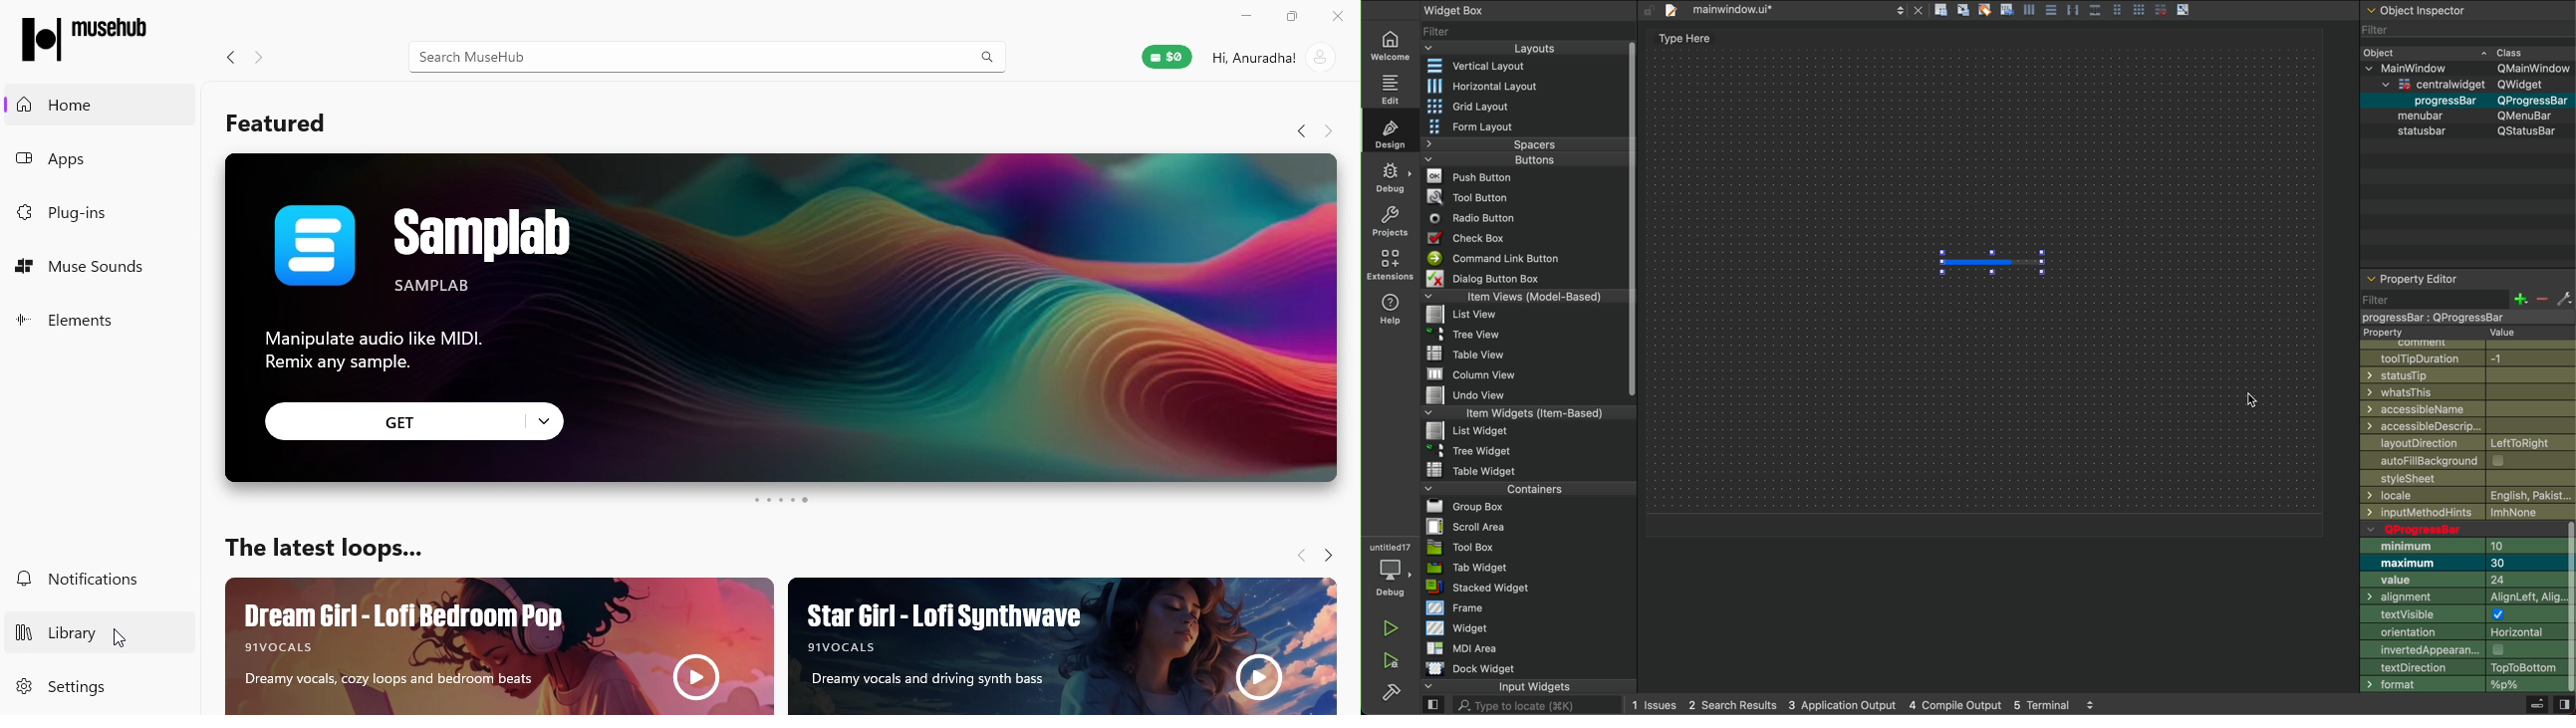  I want to click on whatsthis, so click(2469, 392).